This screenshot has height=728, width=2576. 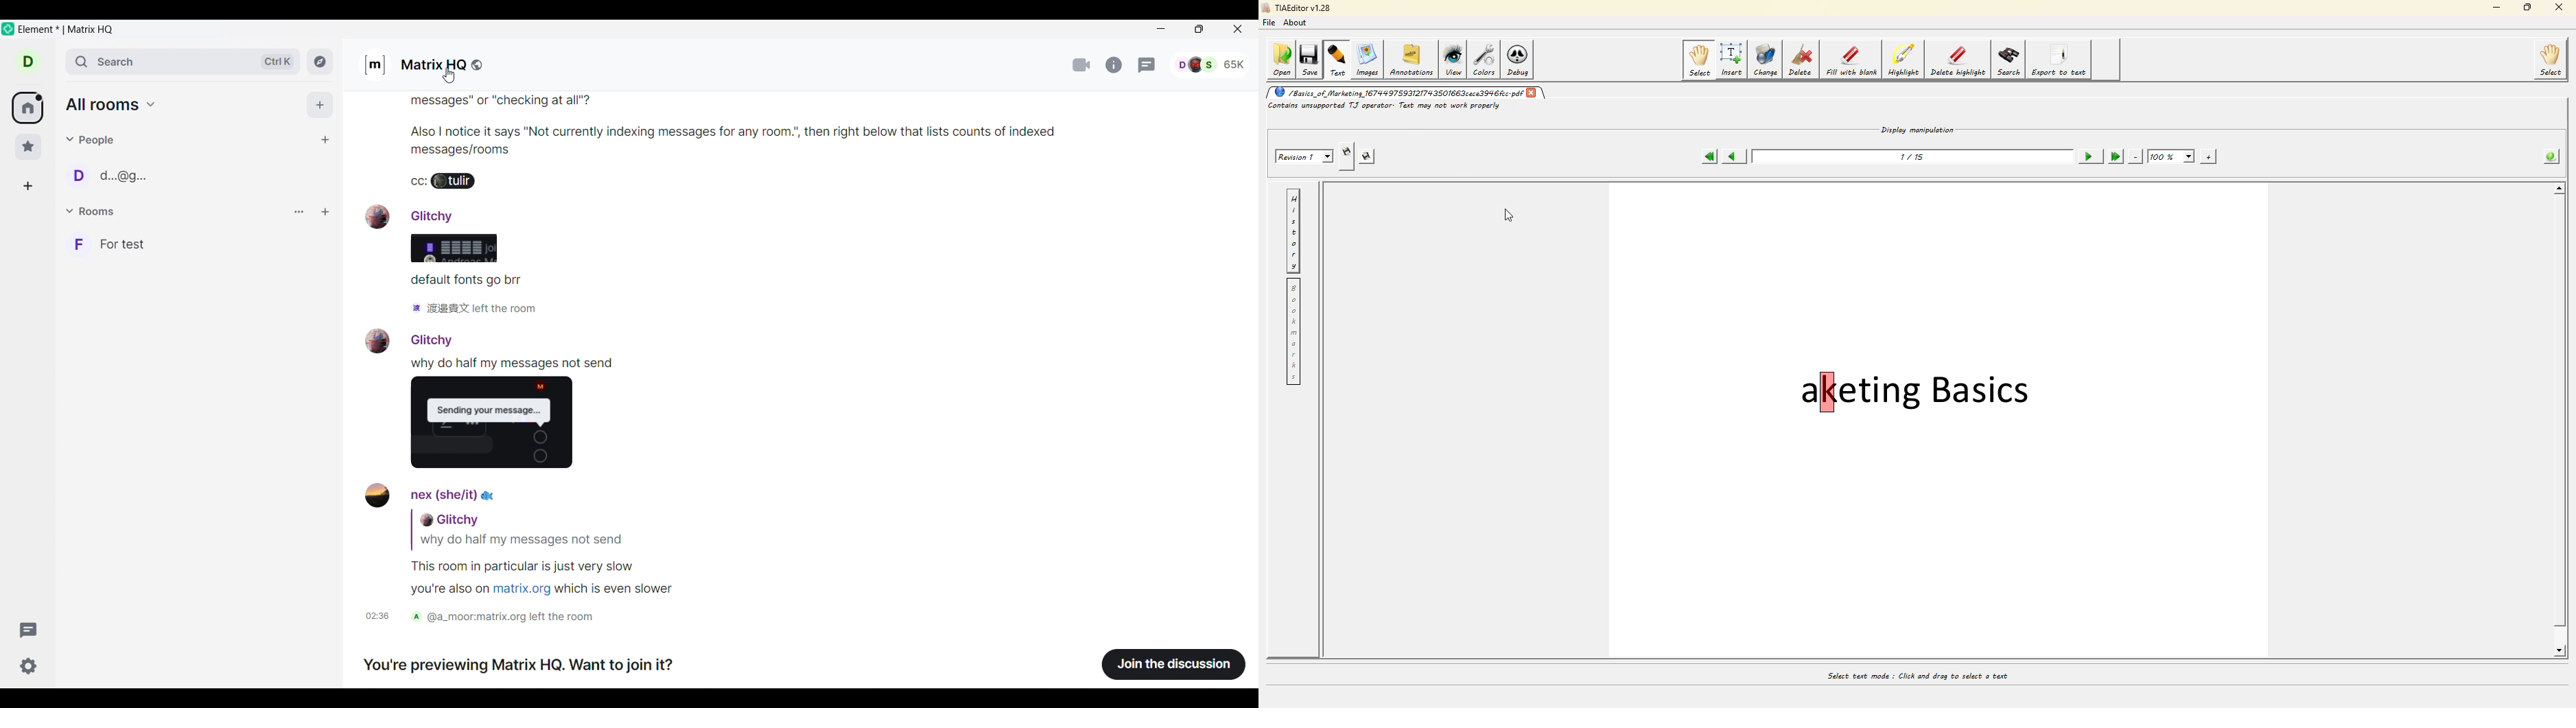 What do you see at coordinates (434, 496) in the screenshot?
I see `nex (she/it)` at bounding box center [434, 496].